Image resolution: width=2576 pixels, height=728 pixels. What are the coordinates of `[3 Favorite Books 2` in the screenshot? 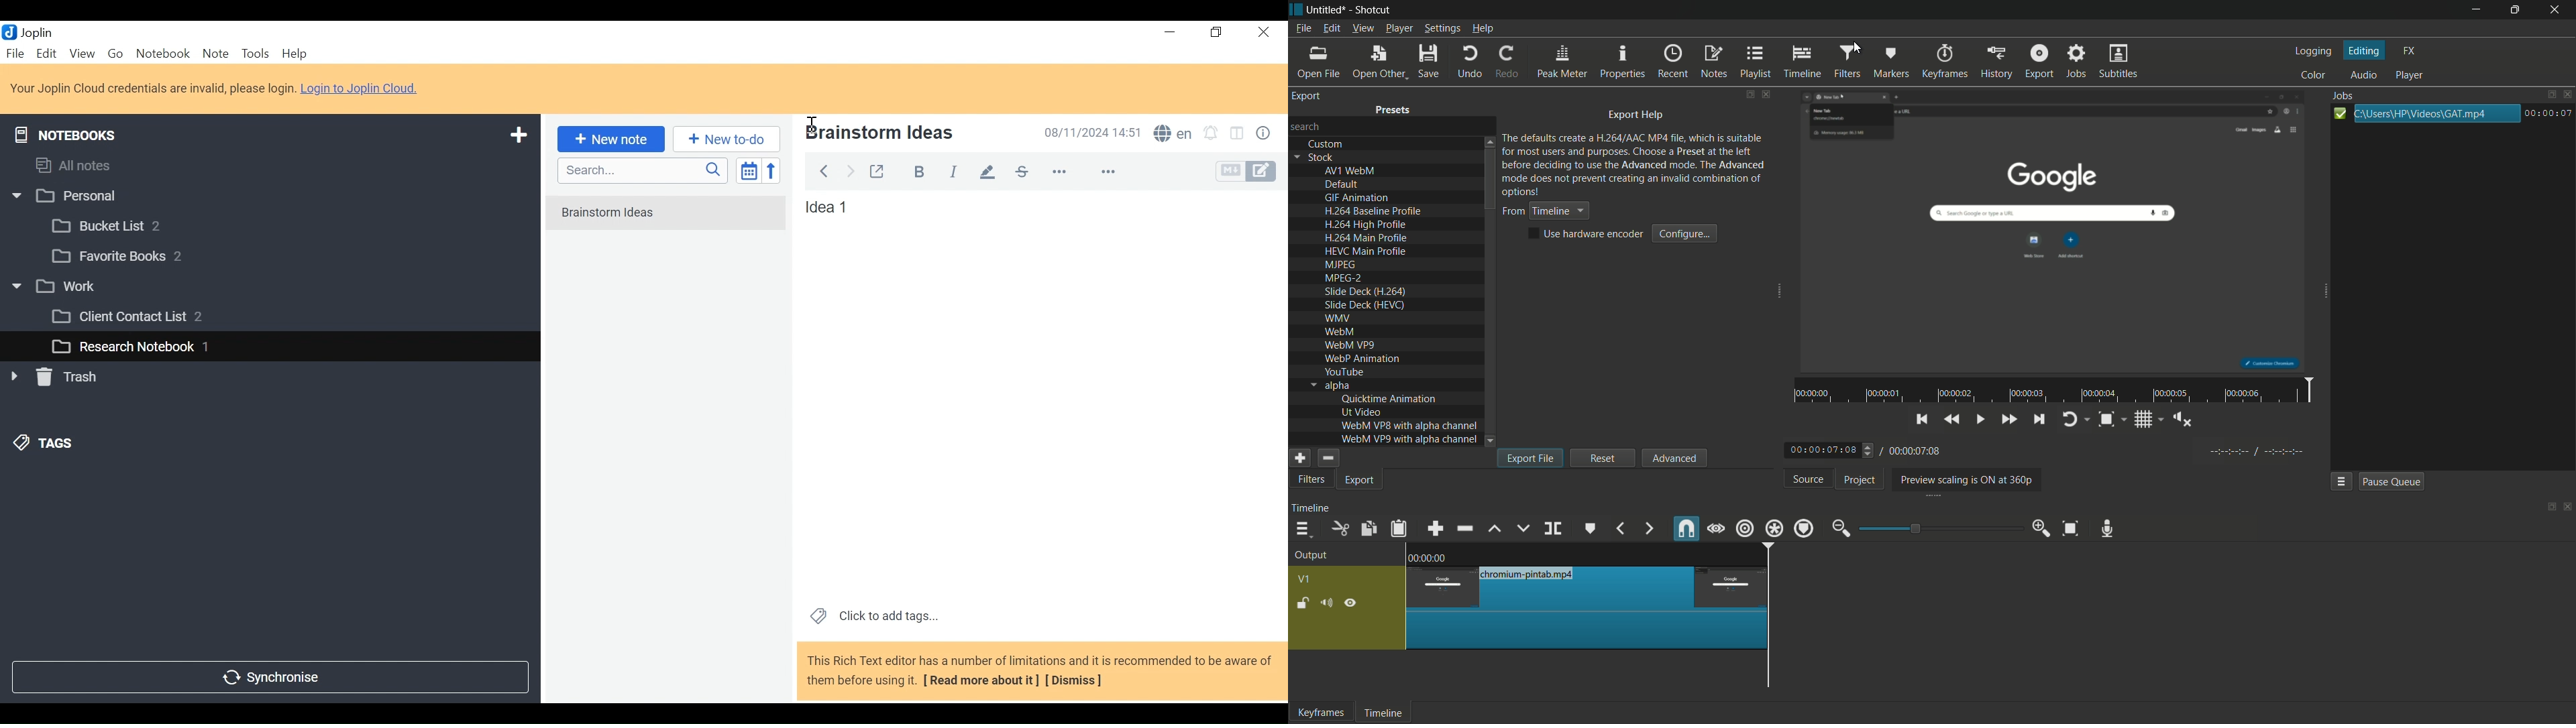 It's located at (128, 257).